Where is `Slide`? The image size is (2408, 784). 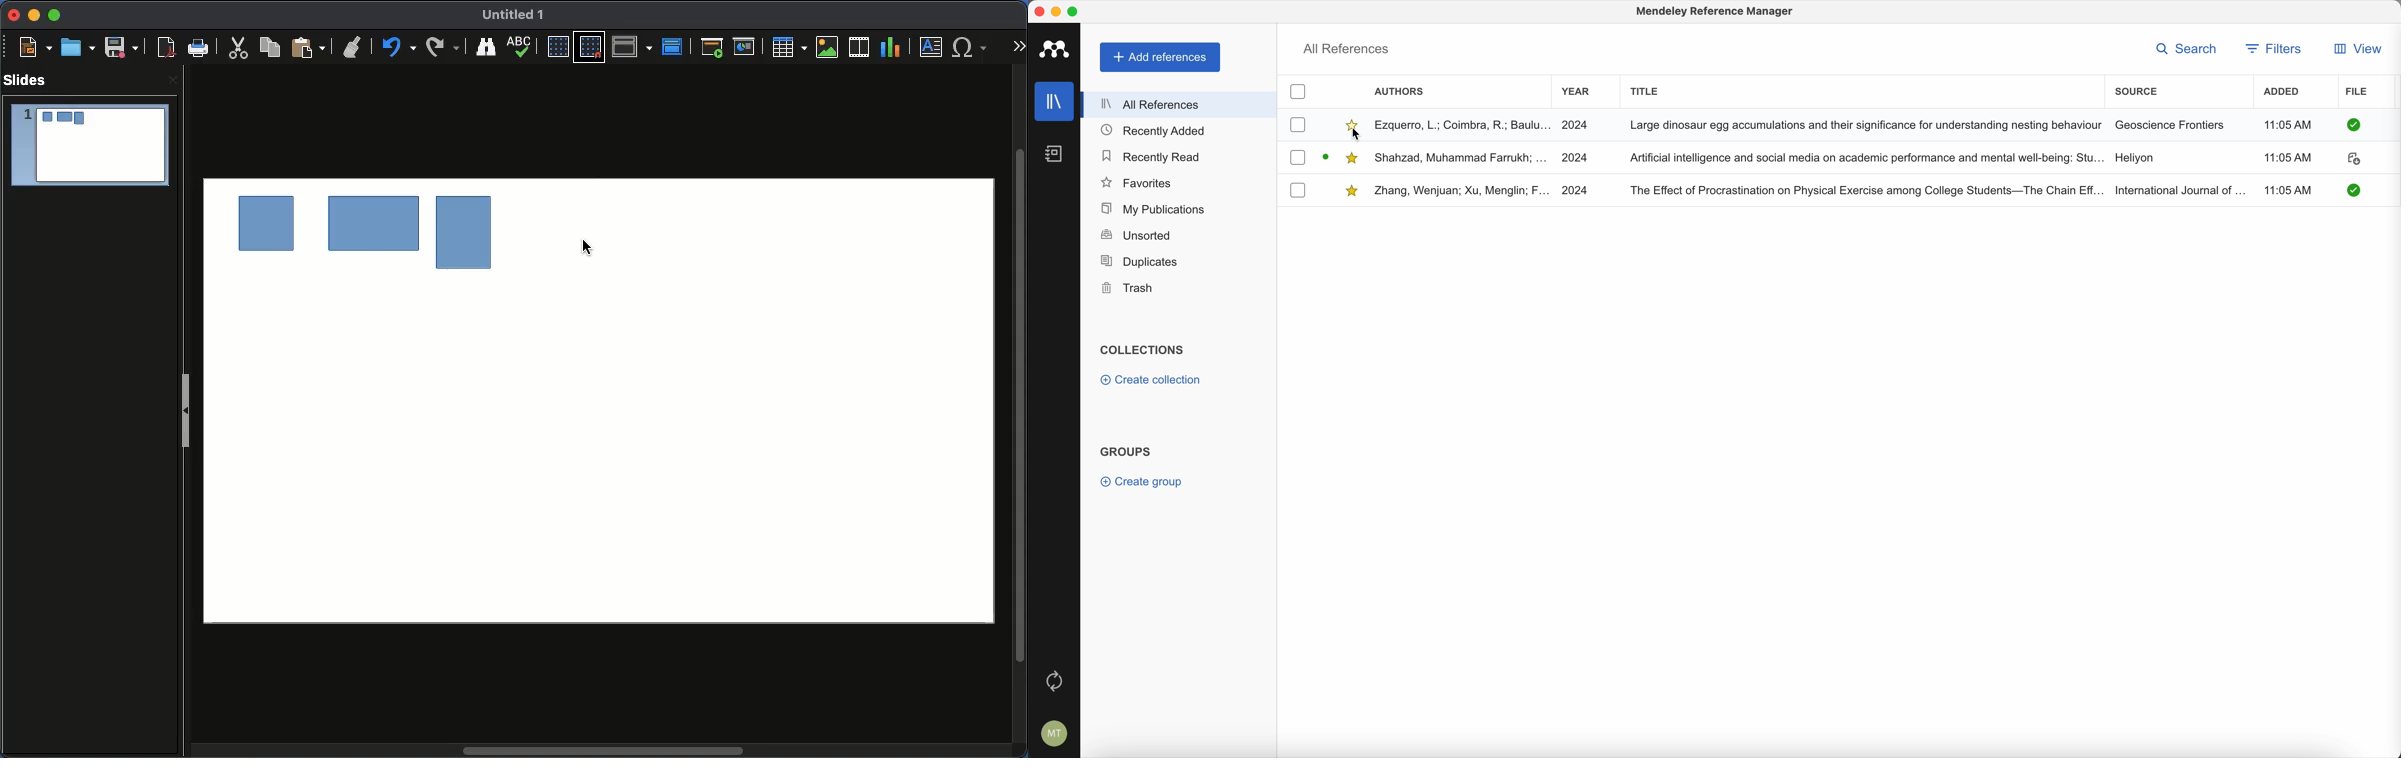 Slide is located at coordinates (89, 145).